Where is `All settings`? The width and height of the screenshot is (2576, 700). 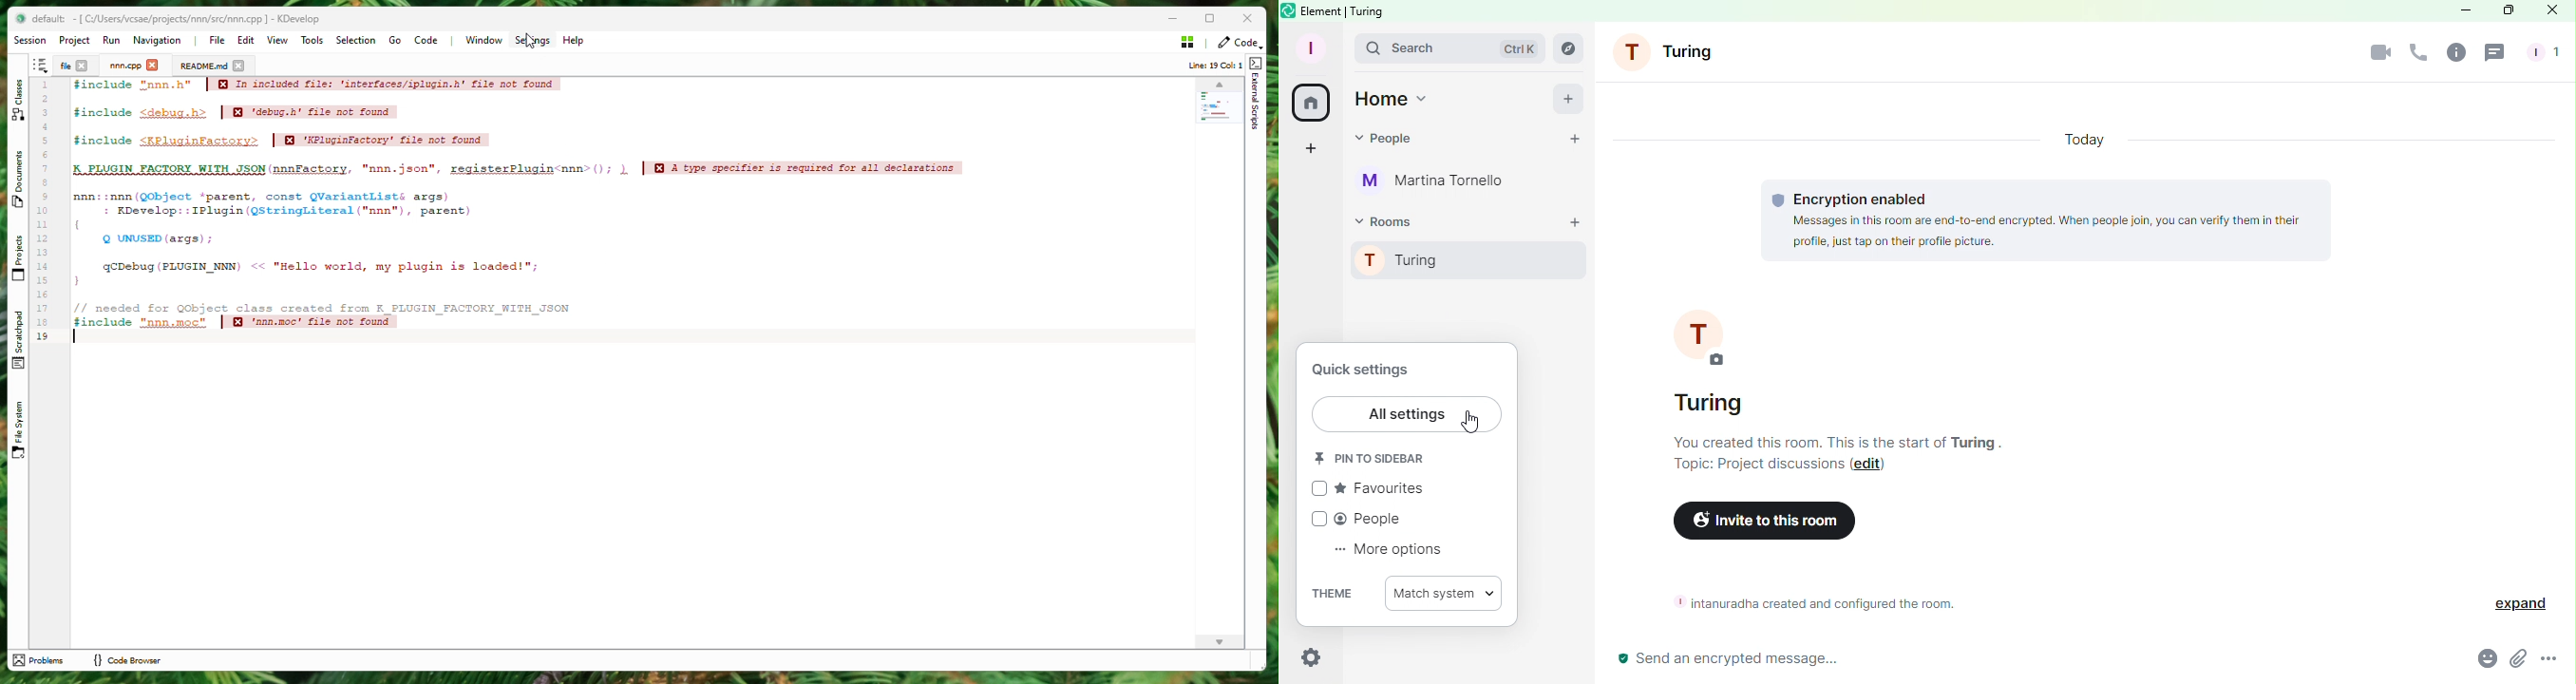 All settings is located at coordinates (1406, 413).